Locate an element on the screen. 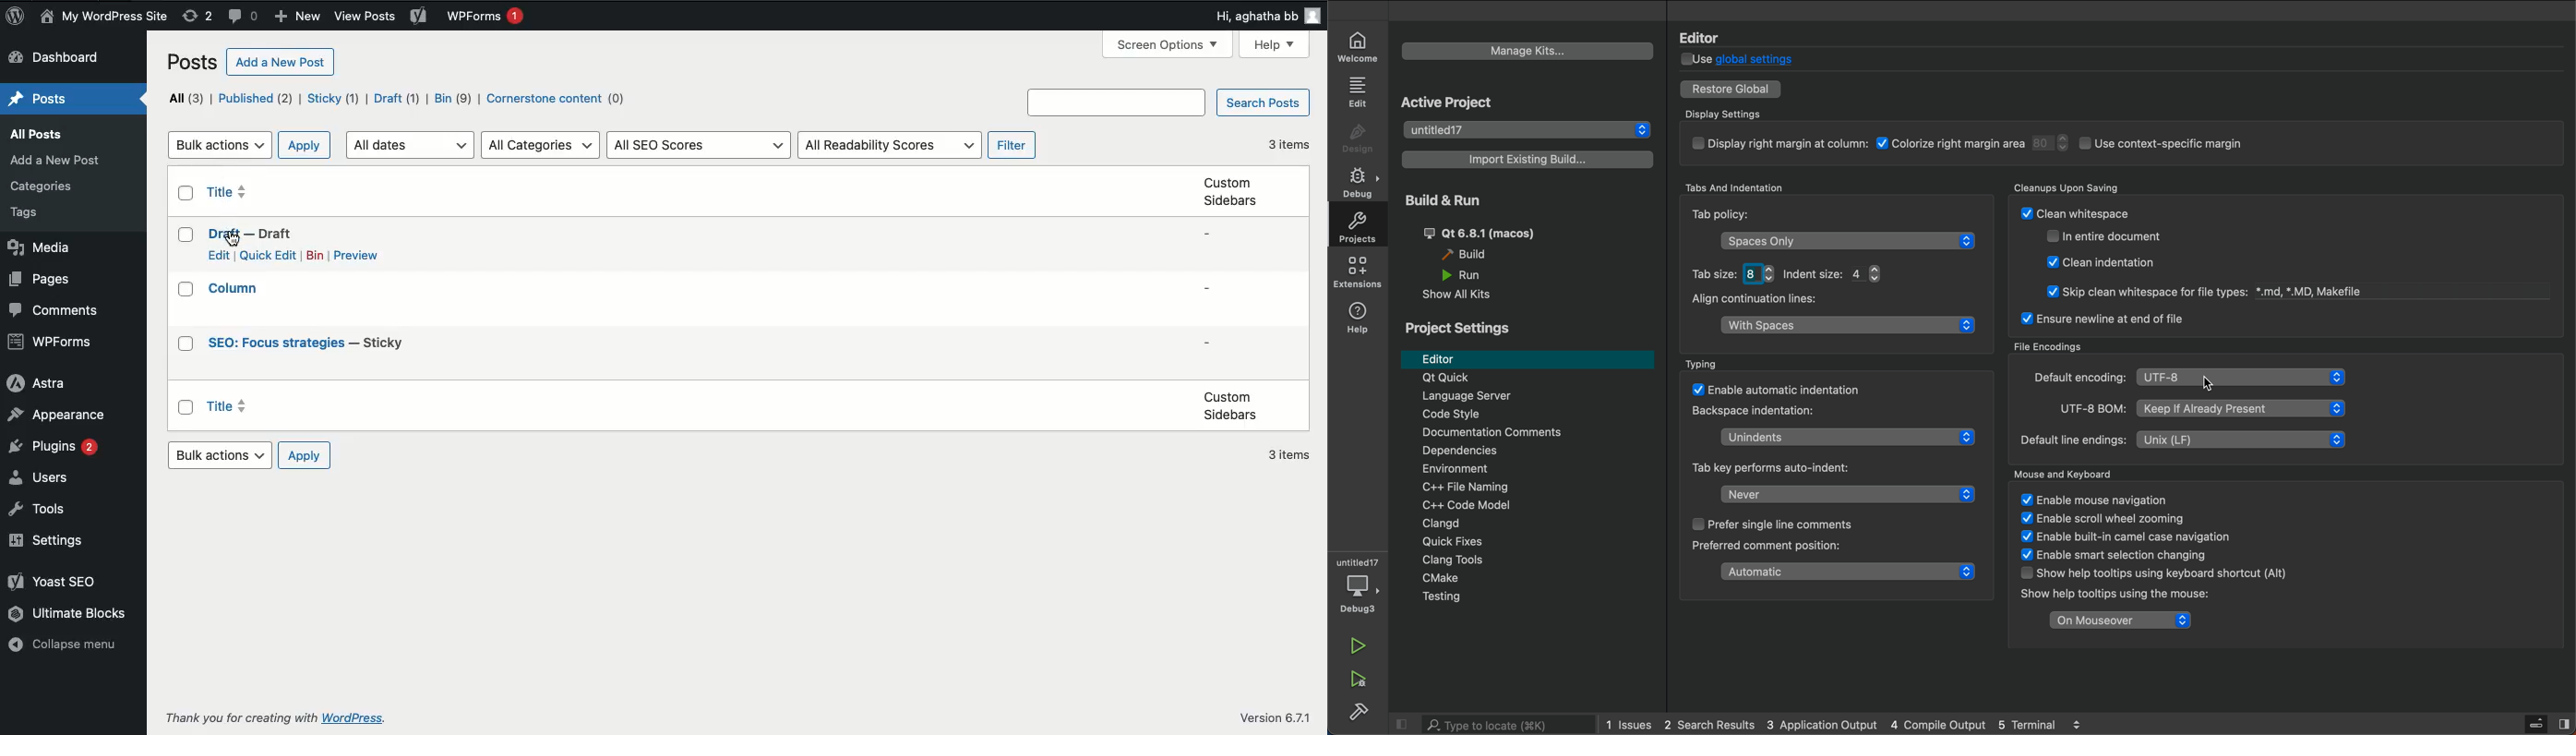  Title is located at coordinates (232, 192).